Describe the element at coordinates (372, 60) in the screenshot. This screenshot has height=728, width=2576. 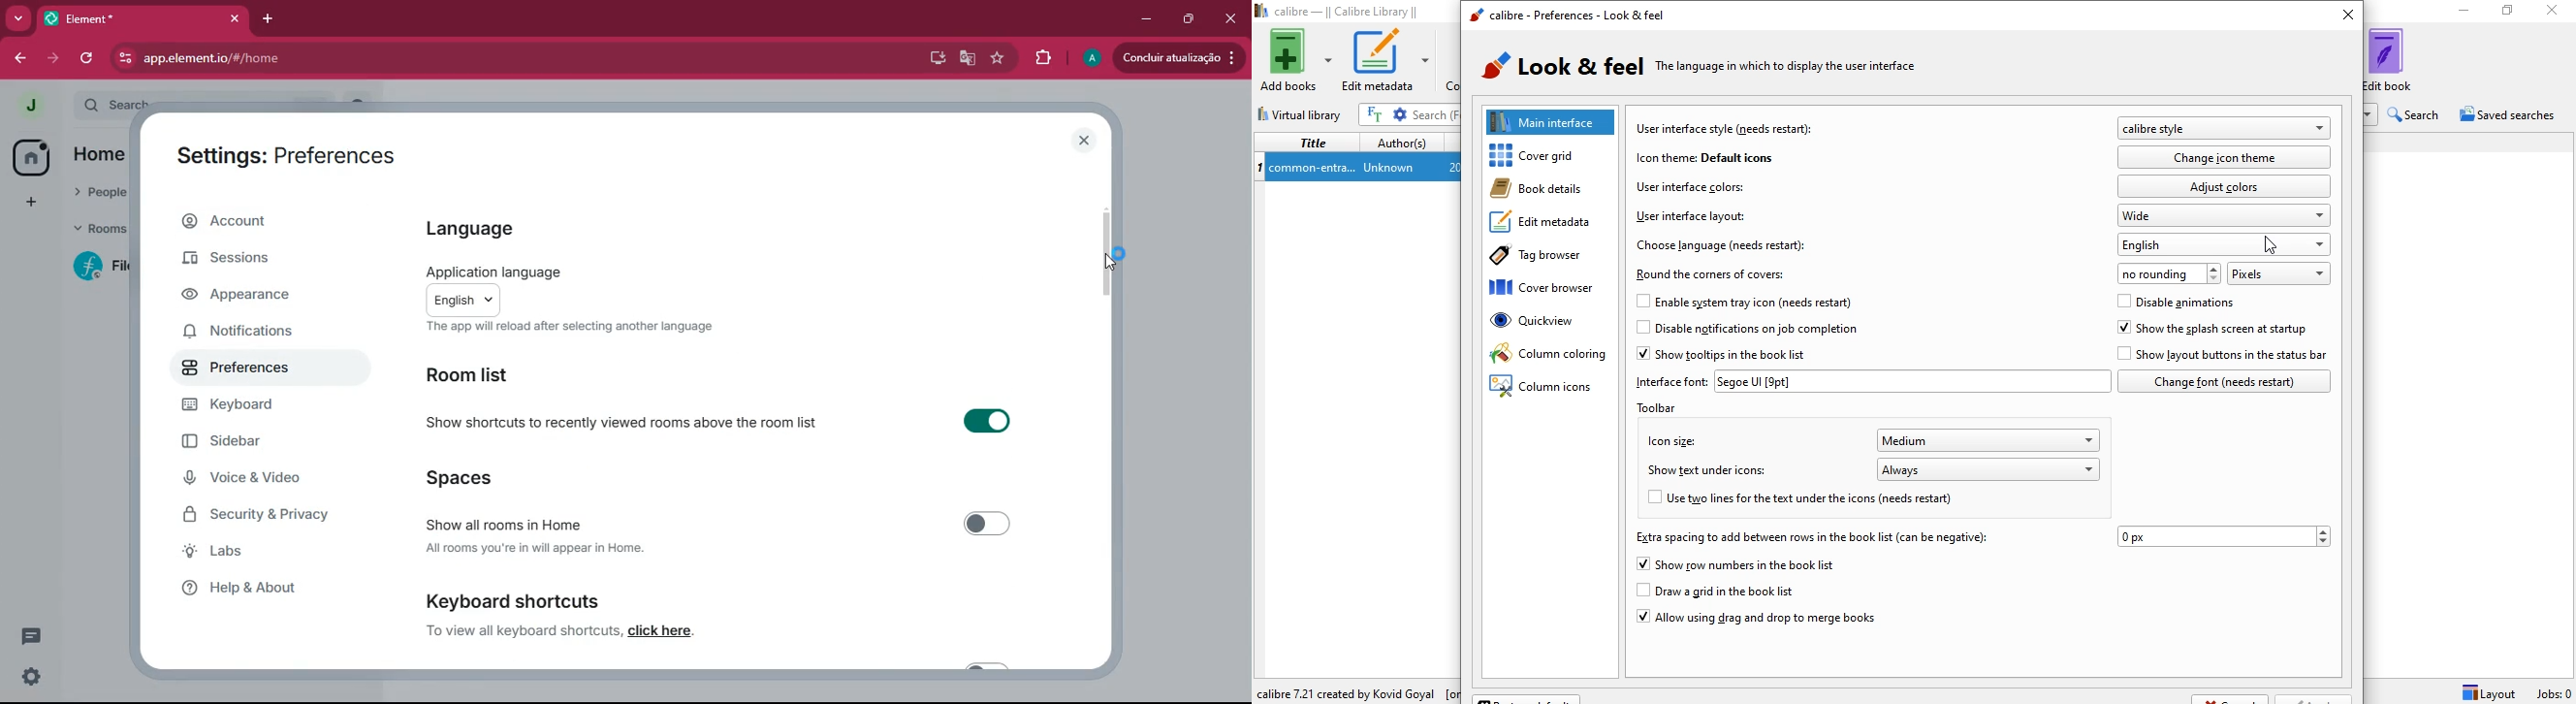
I see `app.element.io/#/home` at that location.